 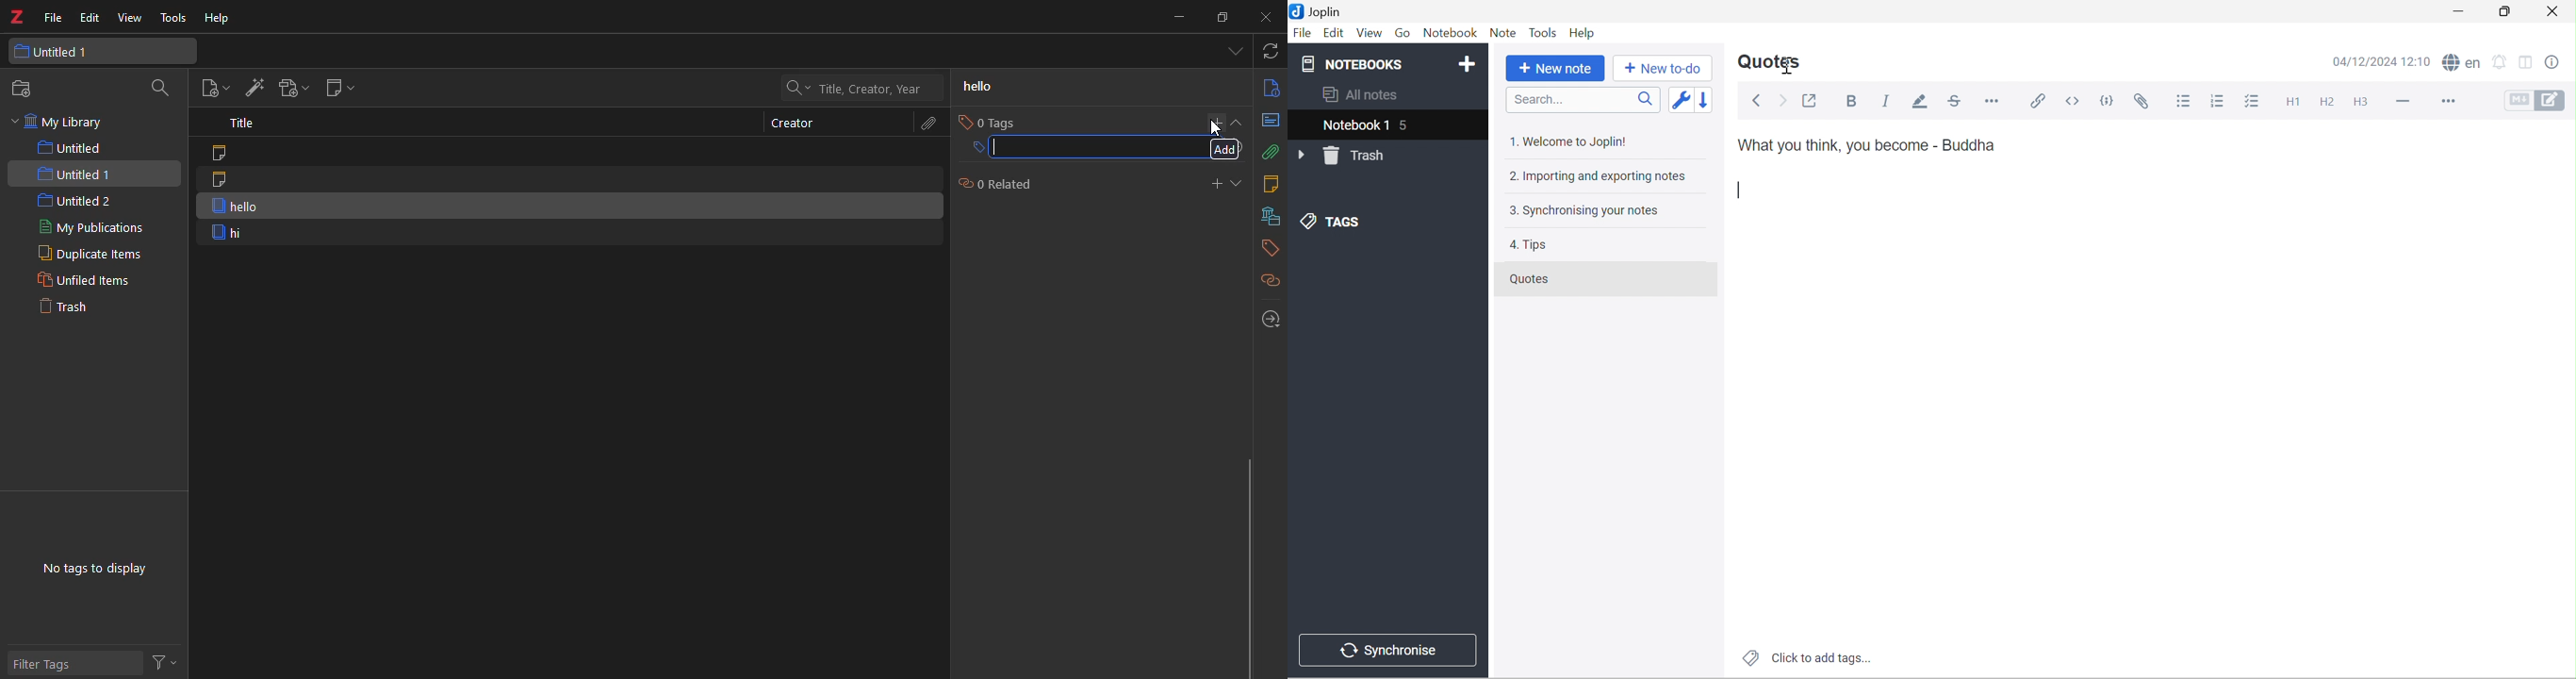 I want to click on duplicate items, so click(x=86, y=255).